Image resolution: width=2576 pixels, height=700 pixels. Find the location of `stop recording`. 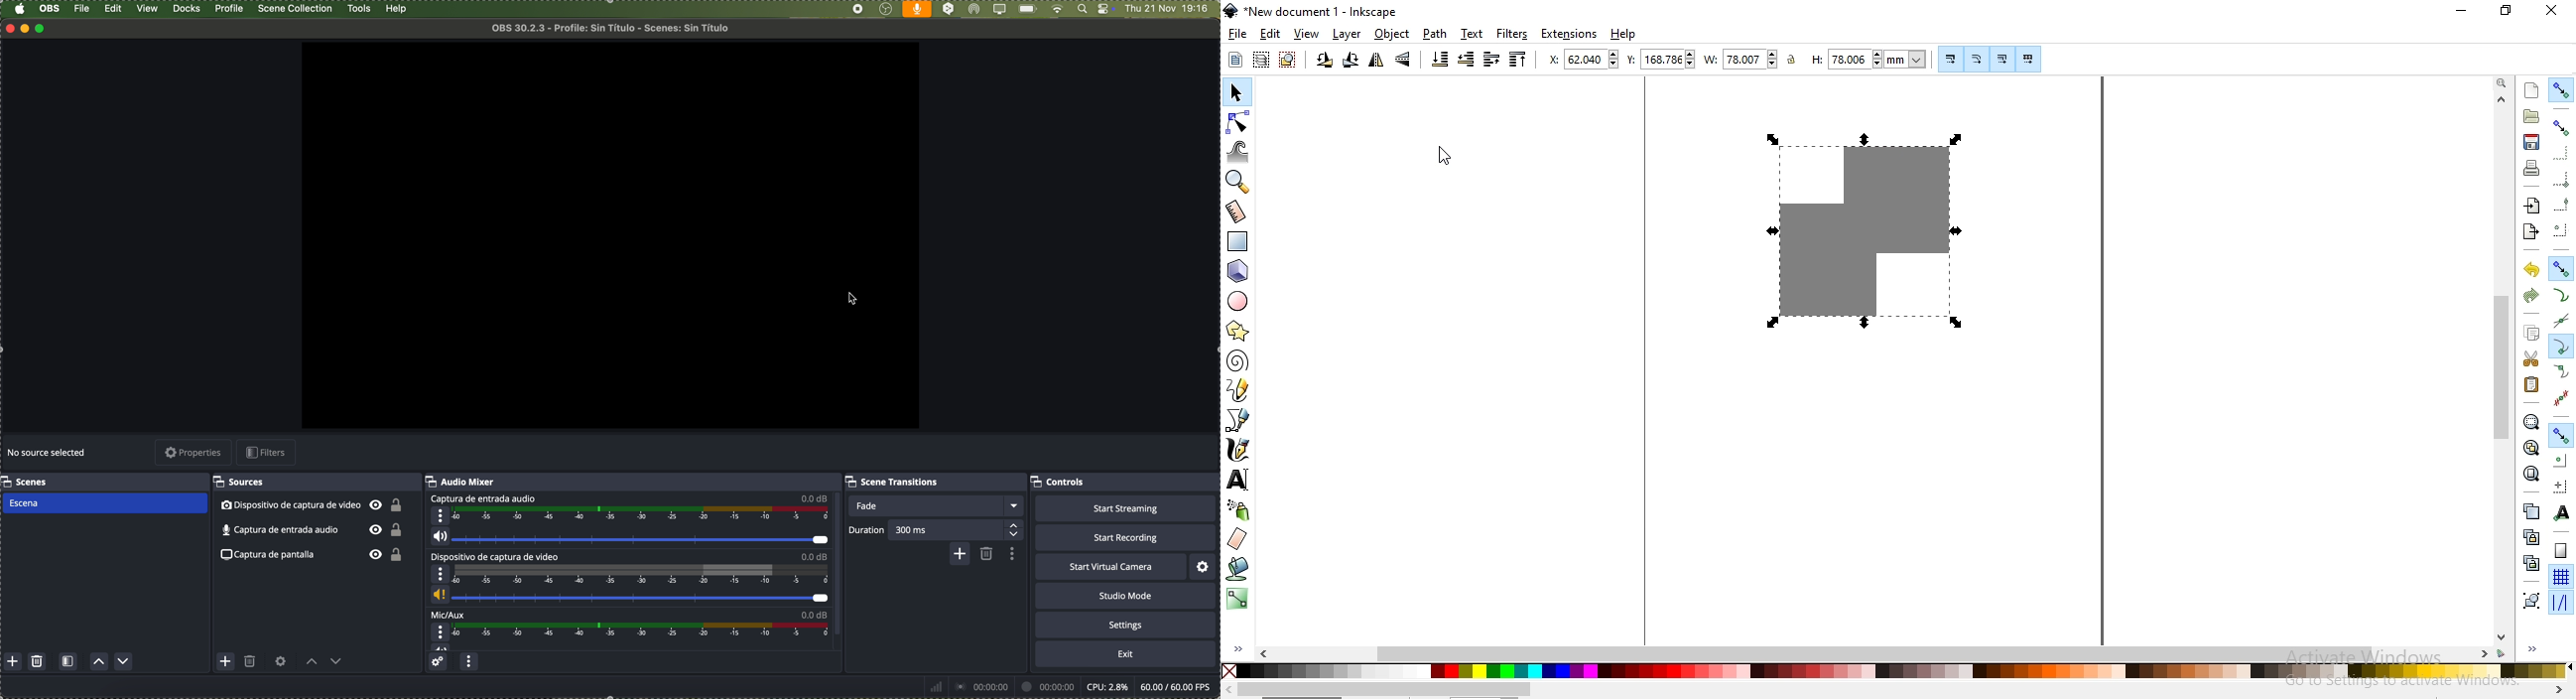

stop recording is located at coordinates (858, 9).